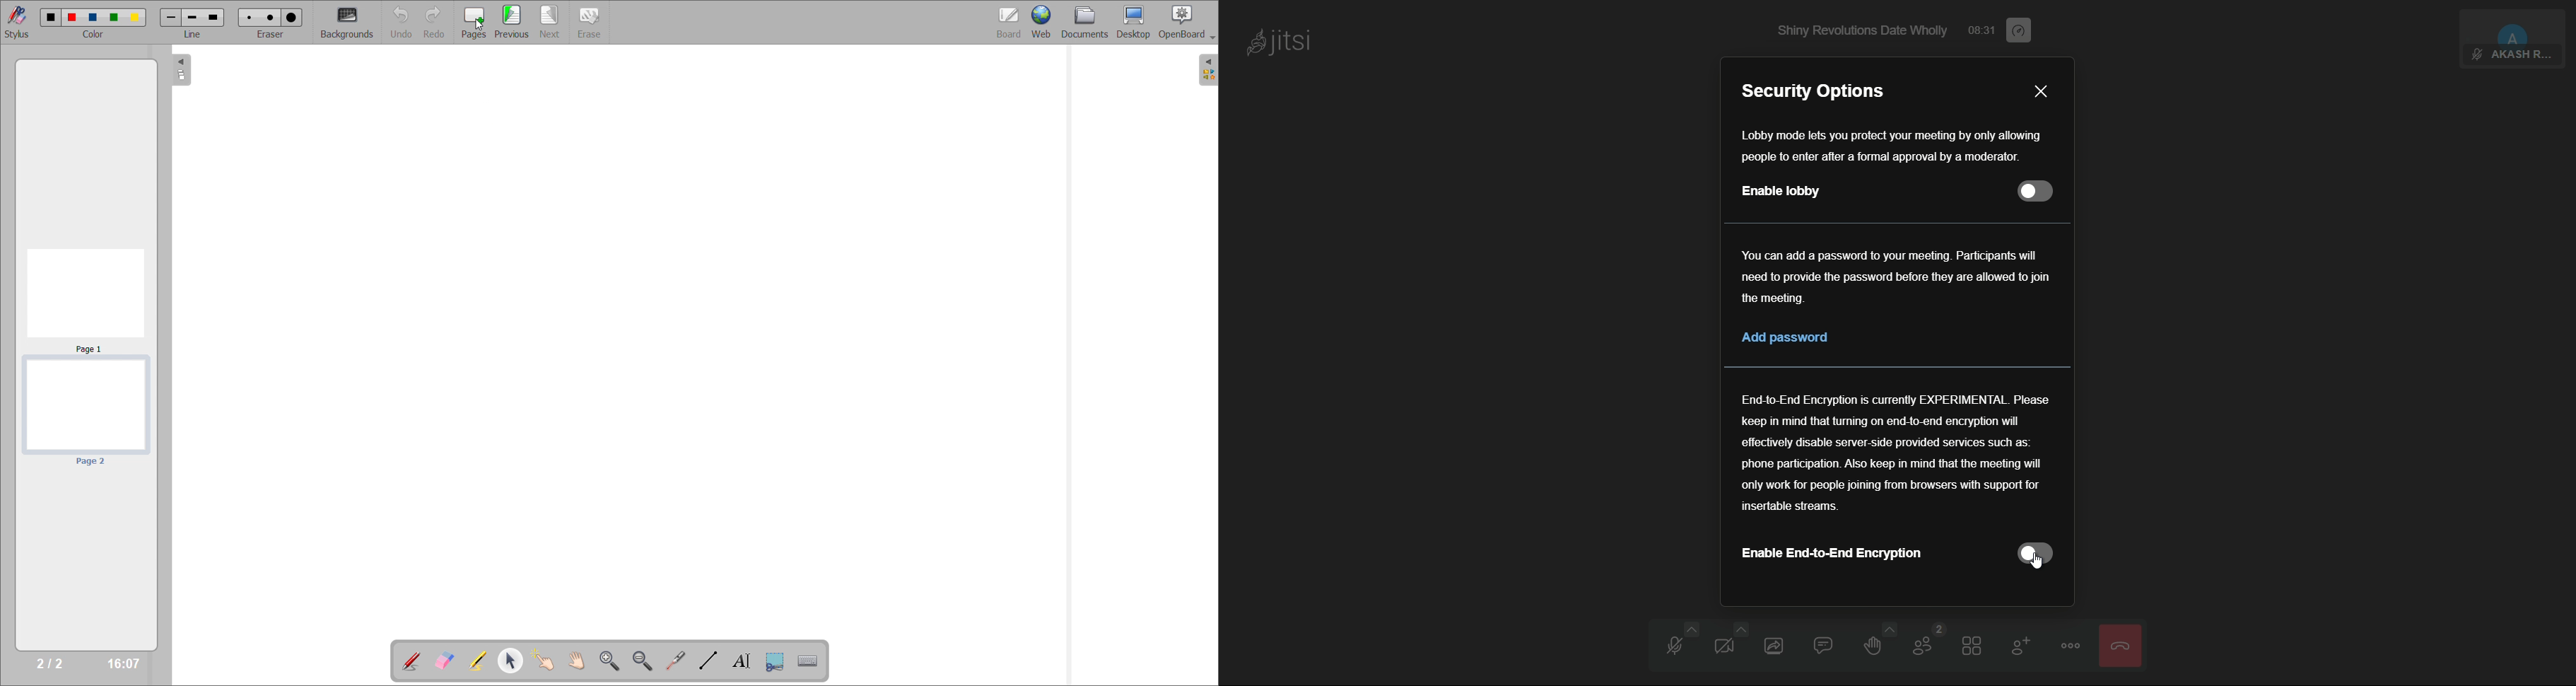 This screenshot has width=2576, height=700. I want to click on toggle switch, so click(2038, 191).